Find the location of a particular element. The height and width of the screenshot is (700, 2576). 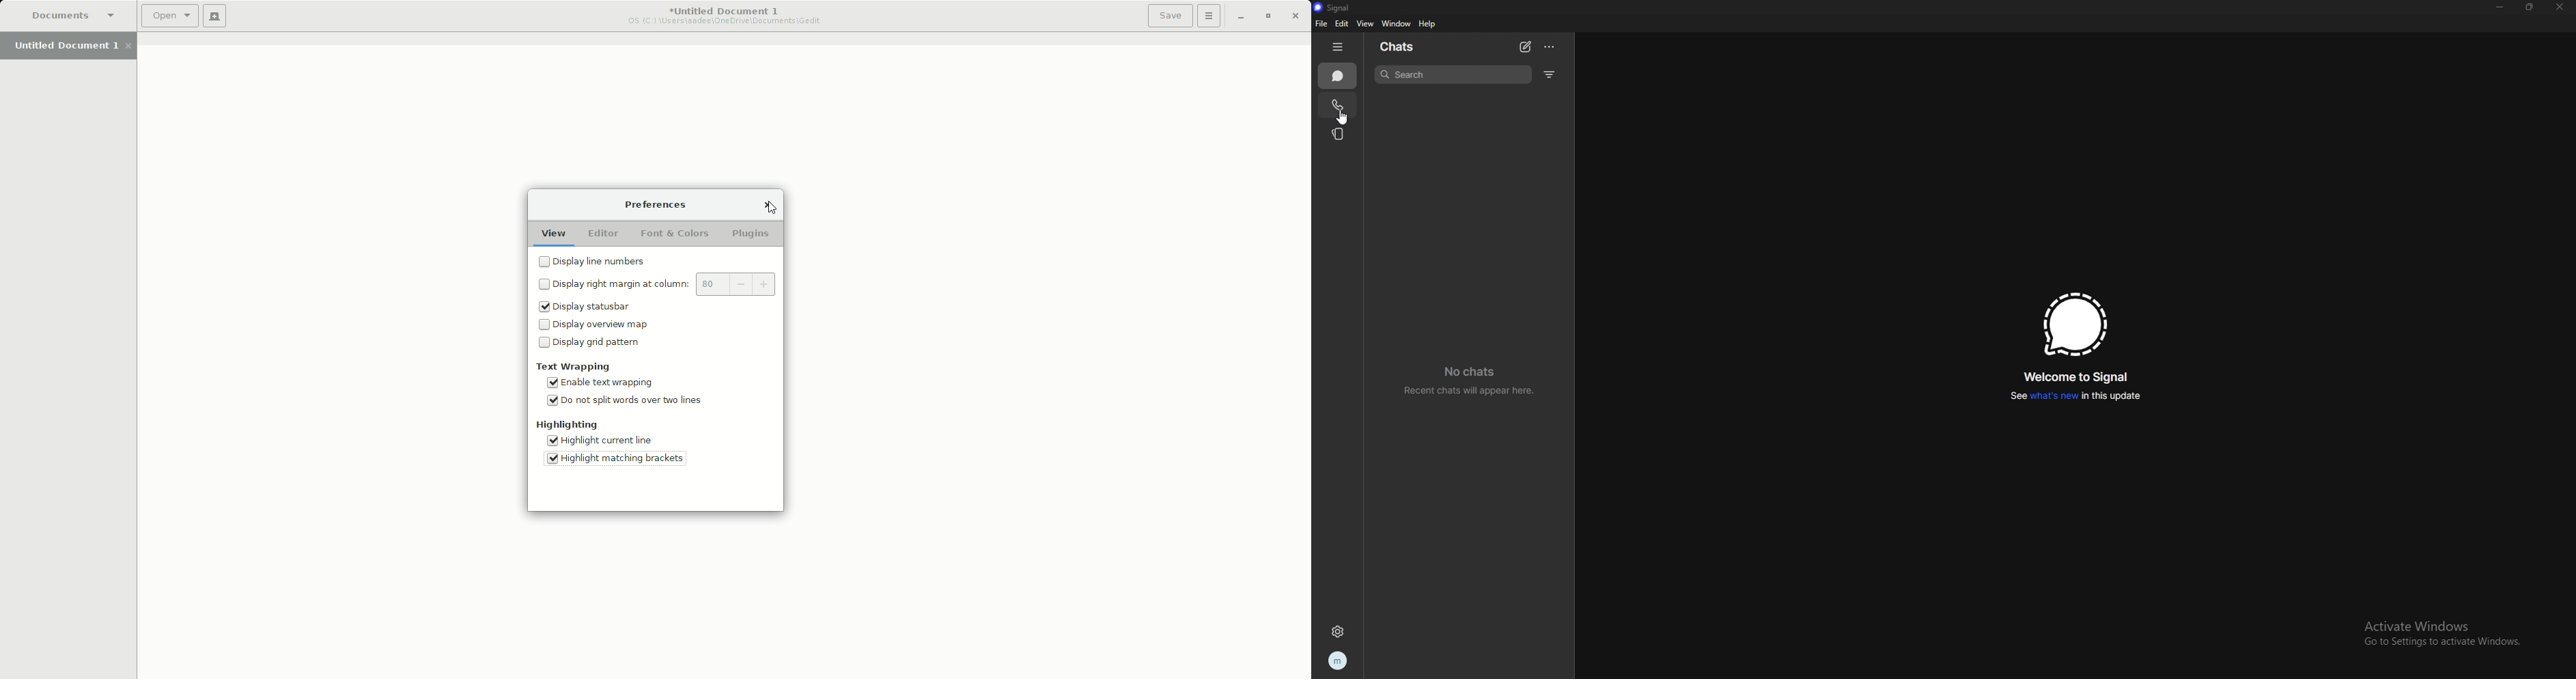

Open is located at coordinates (167, 18).